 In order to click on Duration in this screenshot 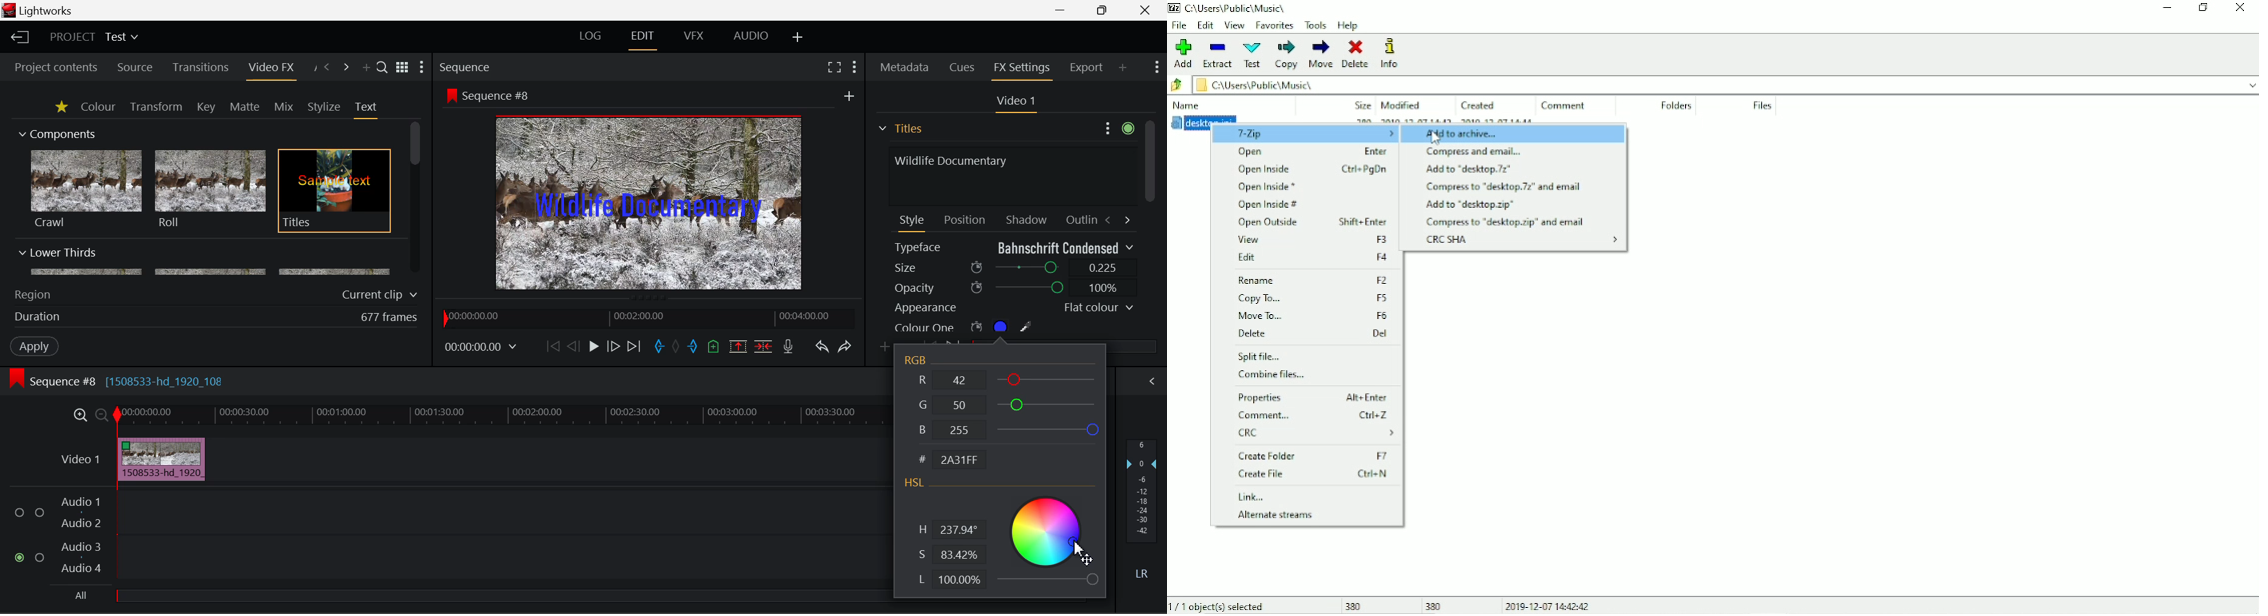, I will do `click(39, 317)`.